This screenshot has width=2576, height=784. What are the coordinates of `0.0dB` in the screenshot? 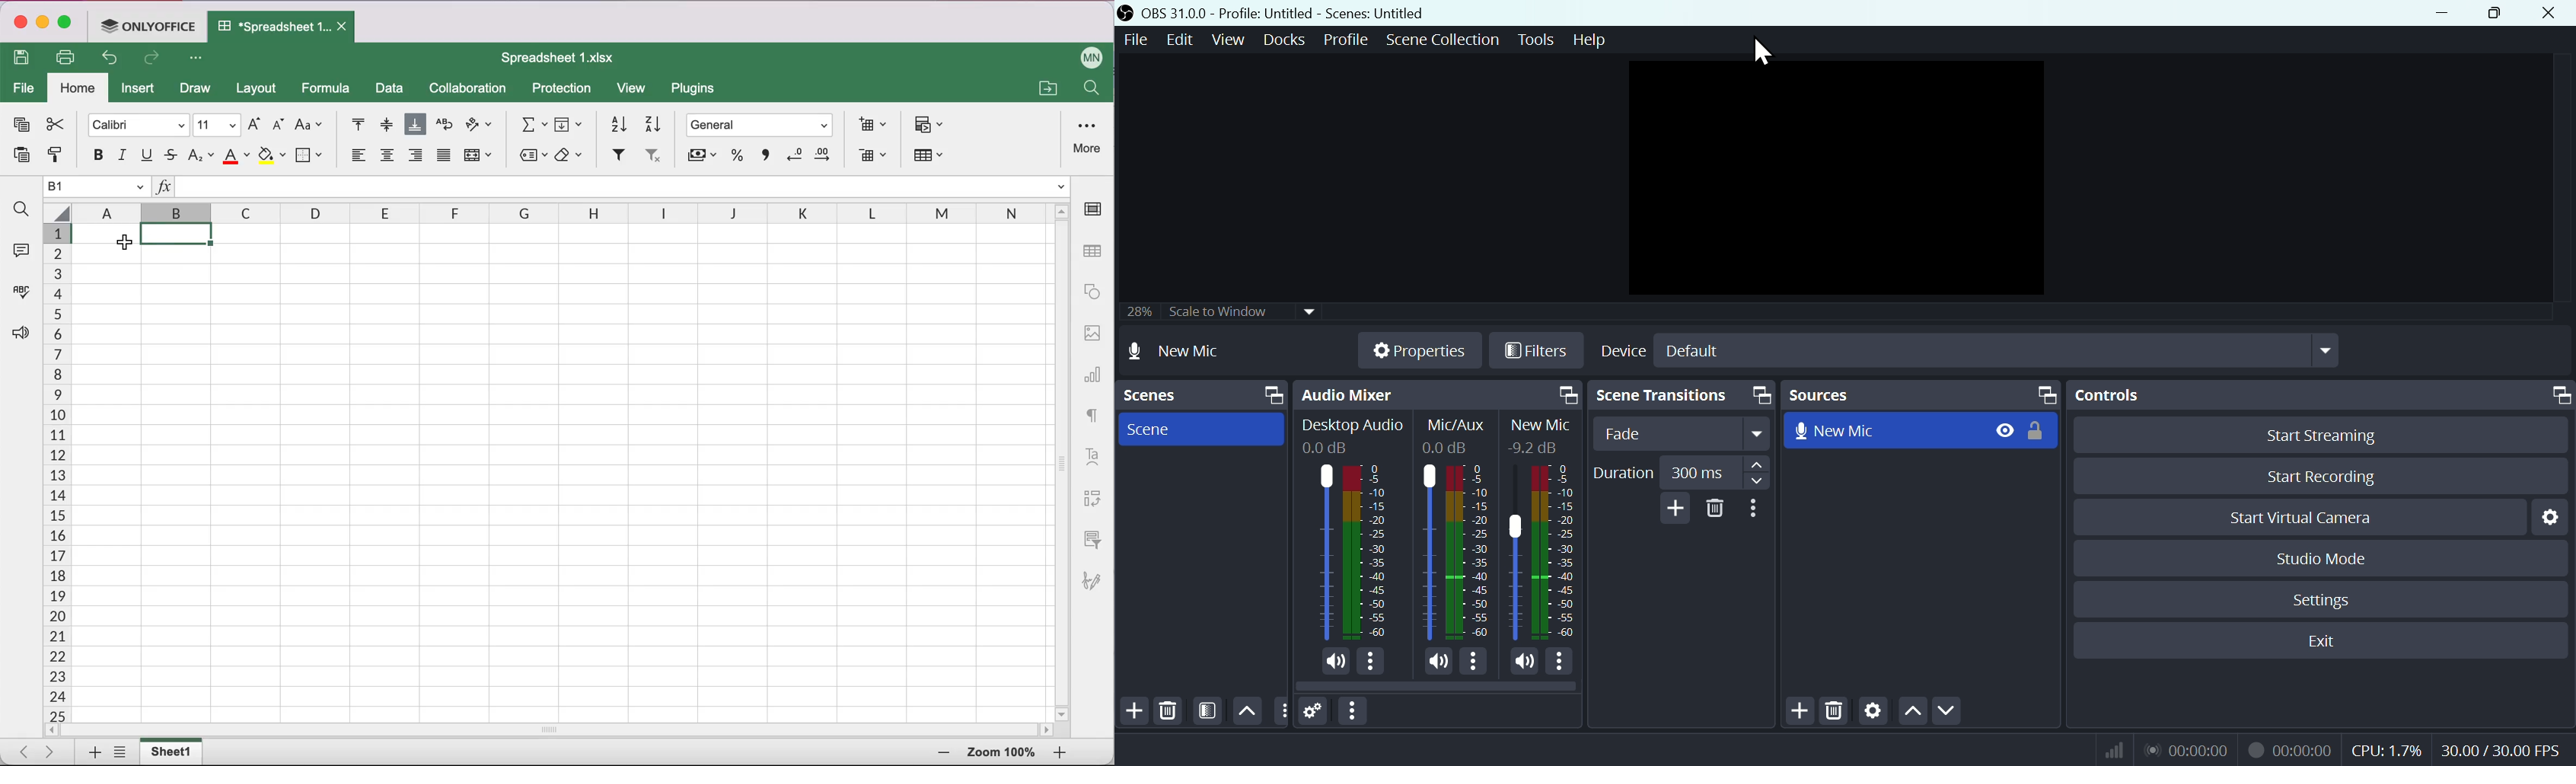 It's located at (1530, 446).